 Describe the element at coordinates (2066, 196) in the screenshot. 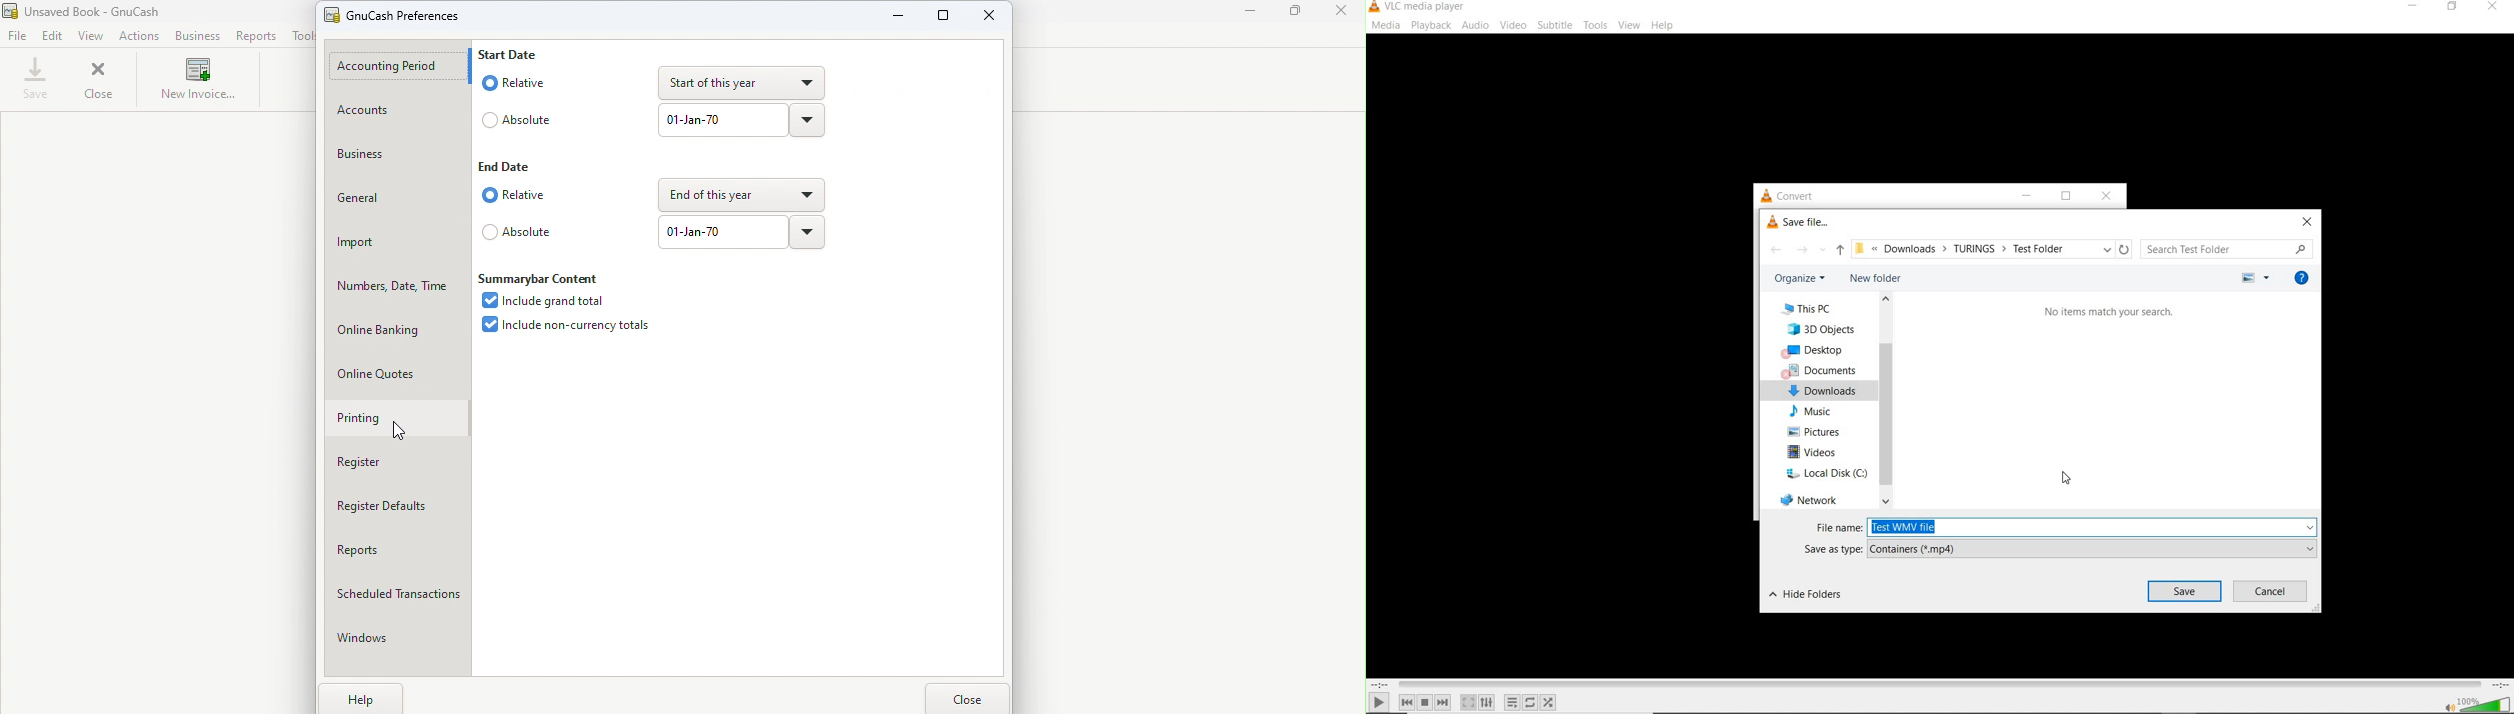

I see `restore down` at that location.